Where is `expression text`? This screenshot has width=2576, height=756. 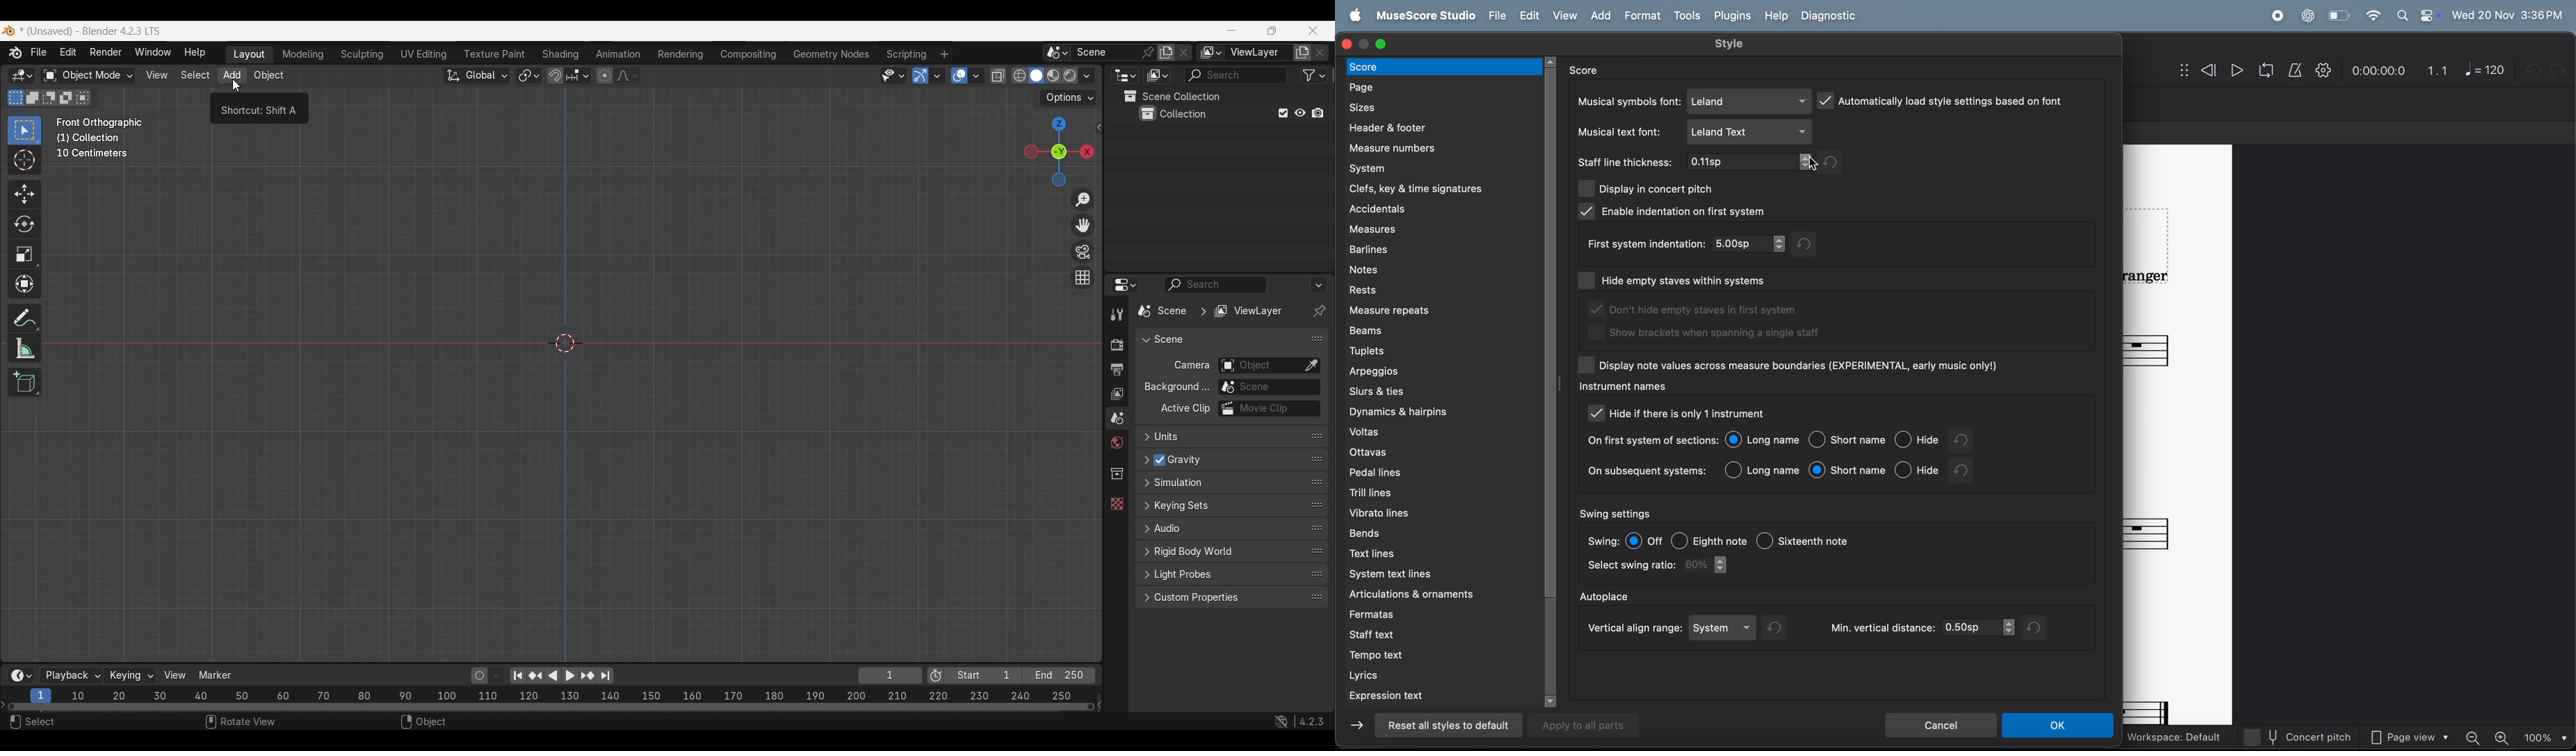 expression text is located at coordinates (1438, 697).